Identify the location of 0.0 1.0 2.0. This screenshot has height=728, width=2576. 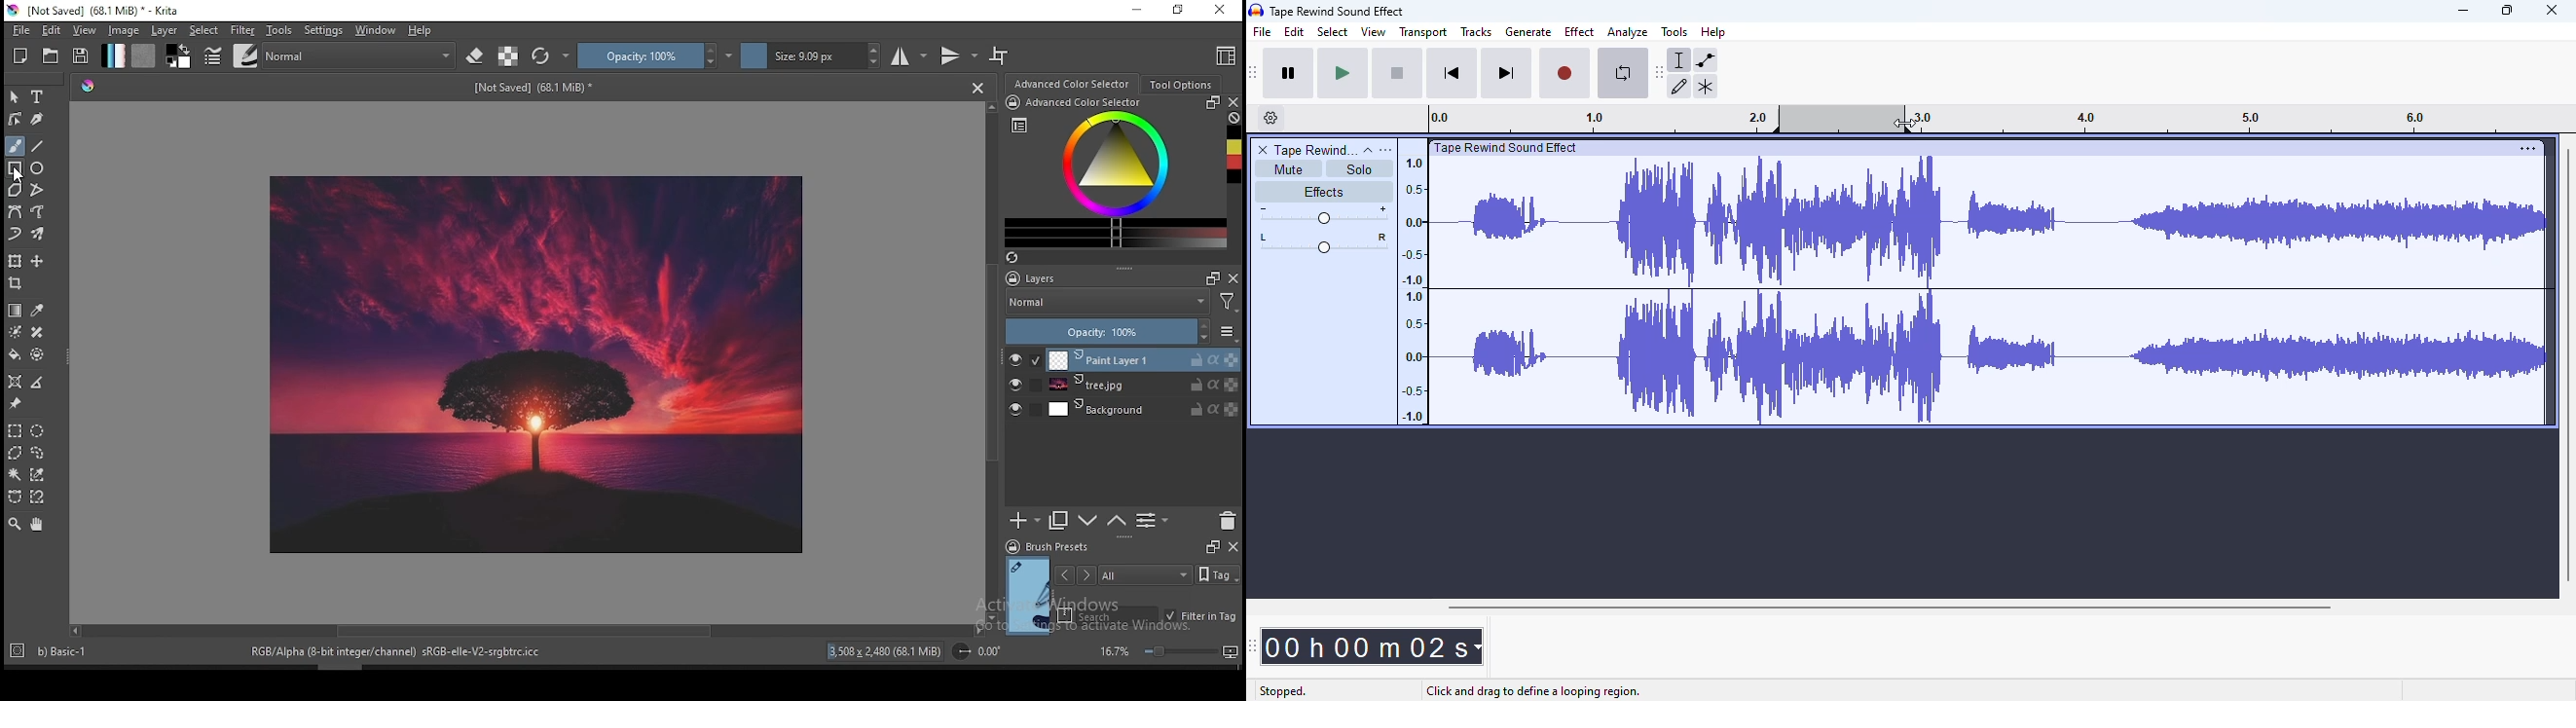
(1601, 119).